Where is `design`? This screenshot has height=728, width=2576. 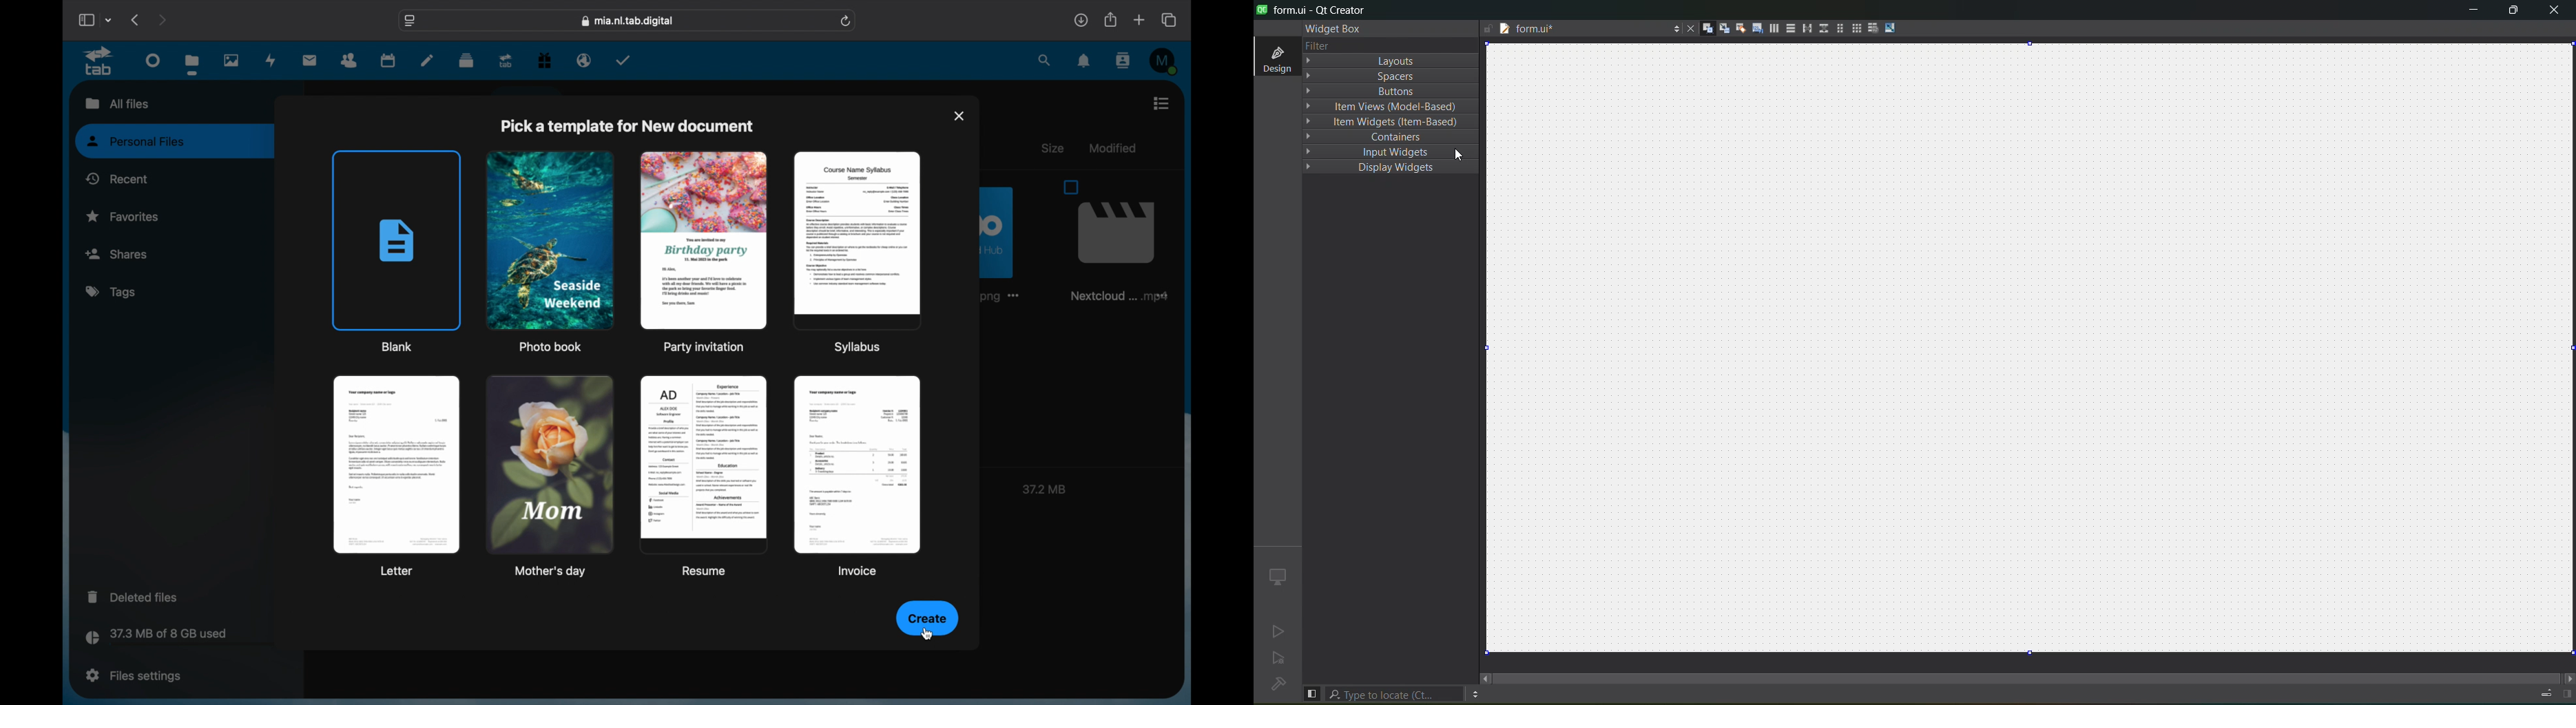
design is located at coordinates (1276, 56).